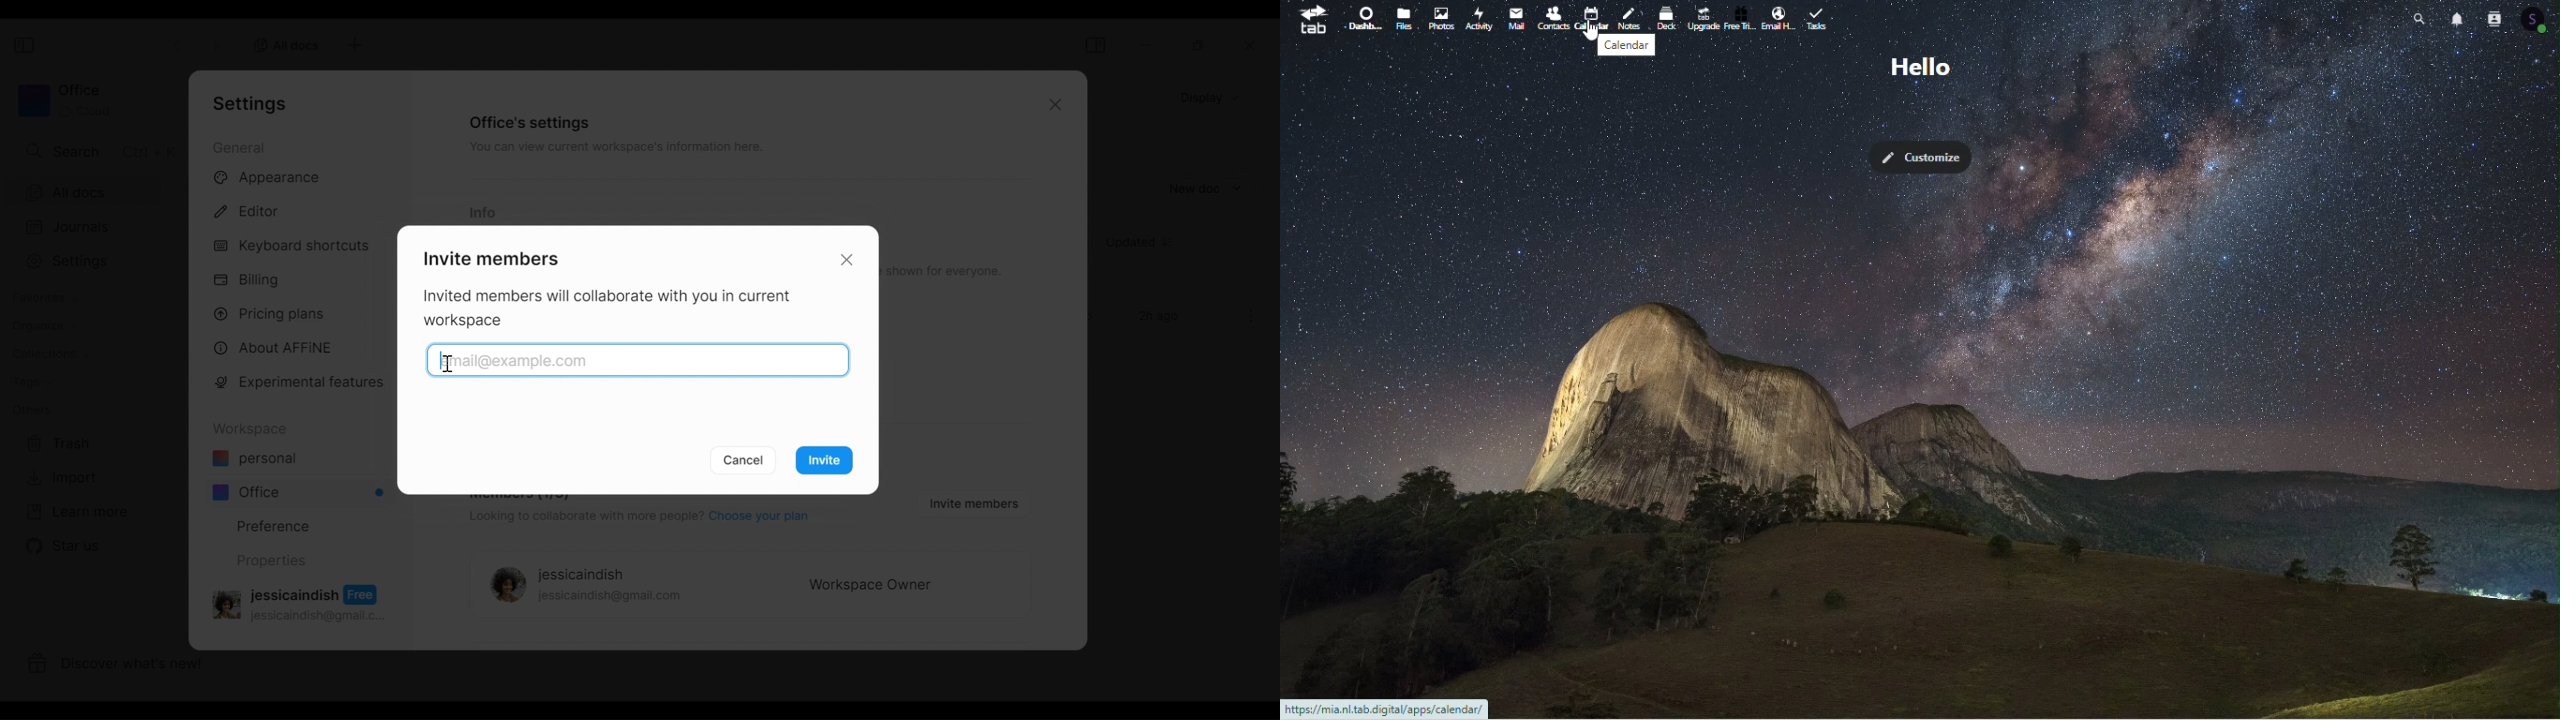 The image size is (2576, 728). Describe the element at coordinates (1385, 709) in the screenshot. I see `https://mia.nl` at that location.